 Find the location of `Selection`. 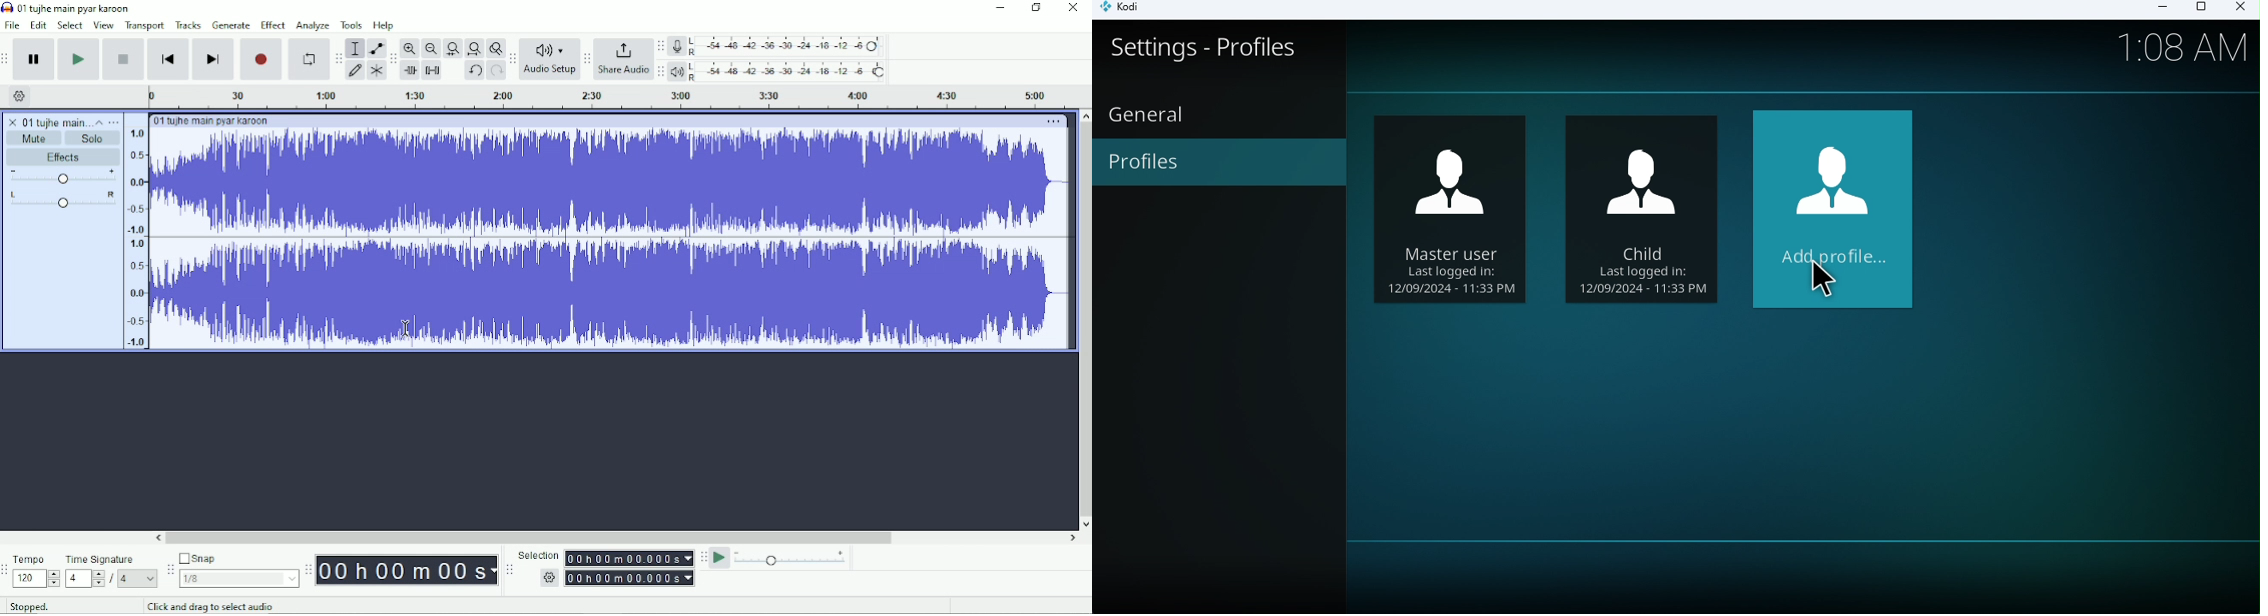

Selection is located at coordinates (604, 567).